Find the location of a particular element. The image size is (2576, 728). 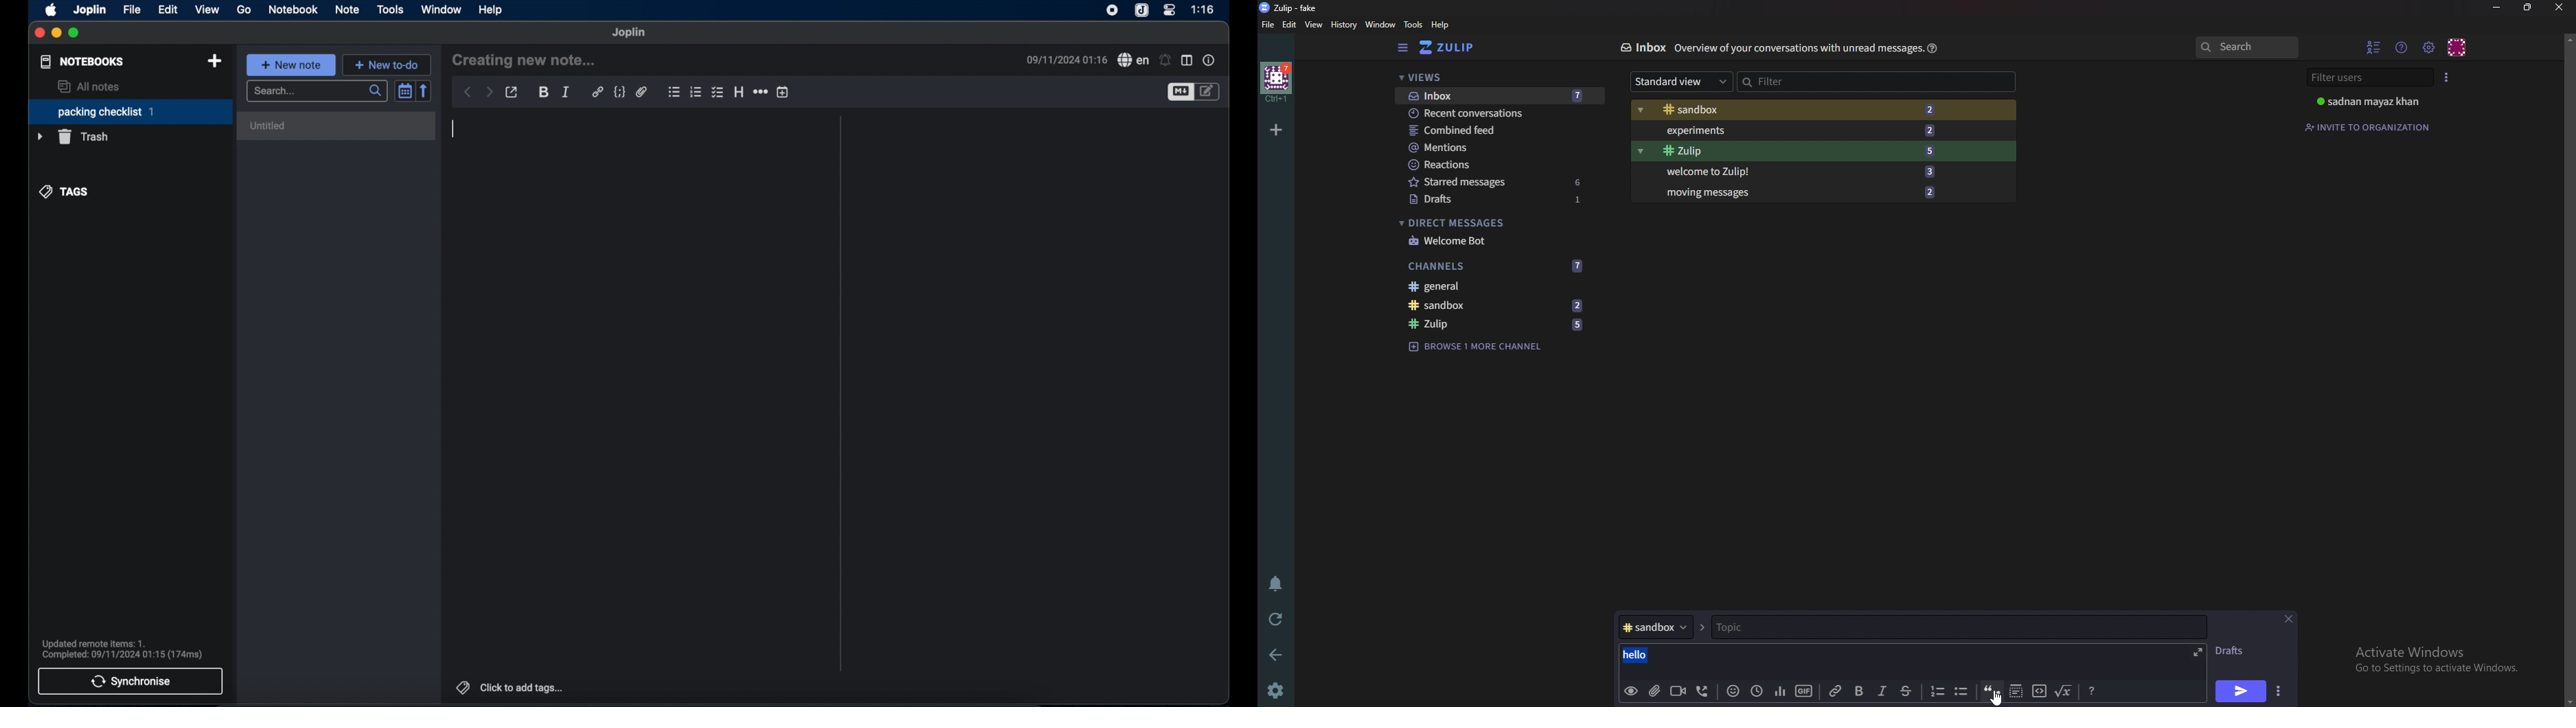

History is located at coordinates (1343, 25).